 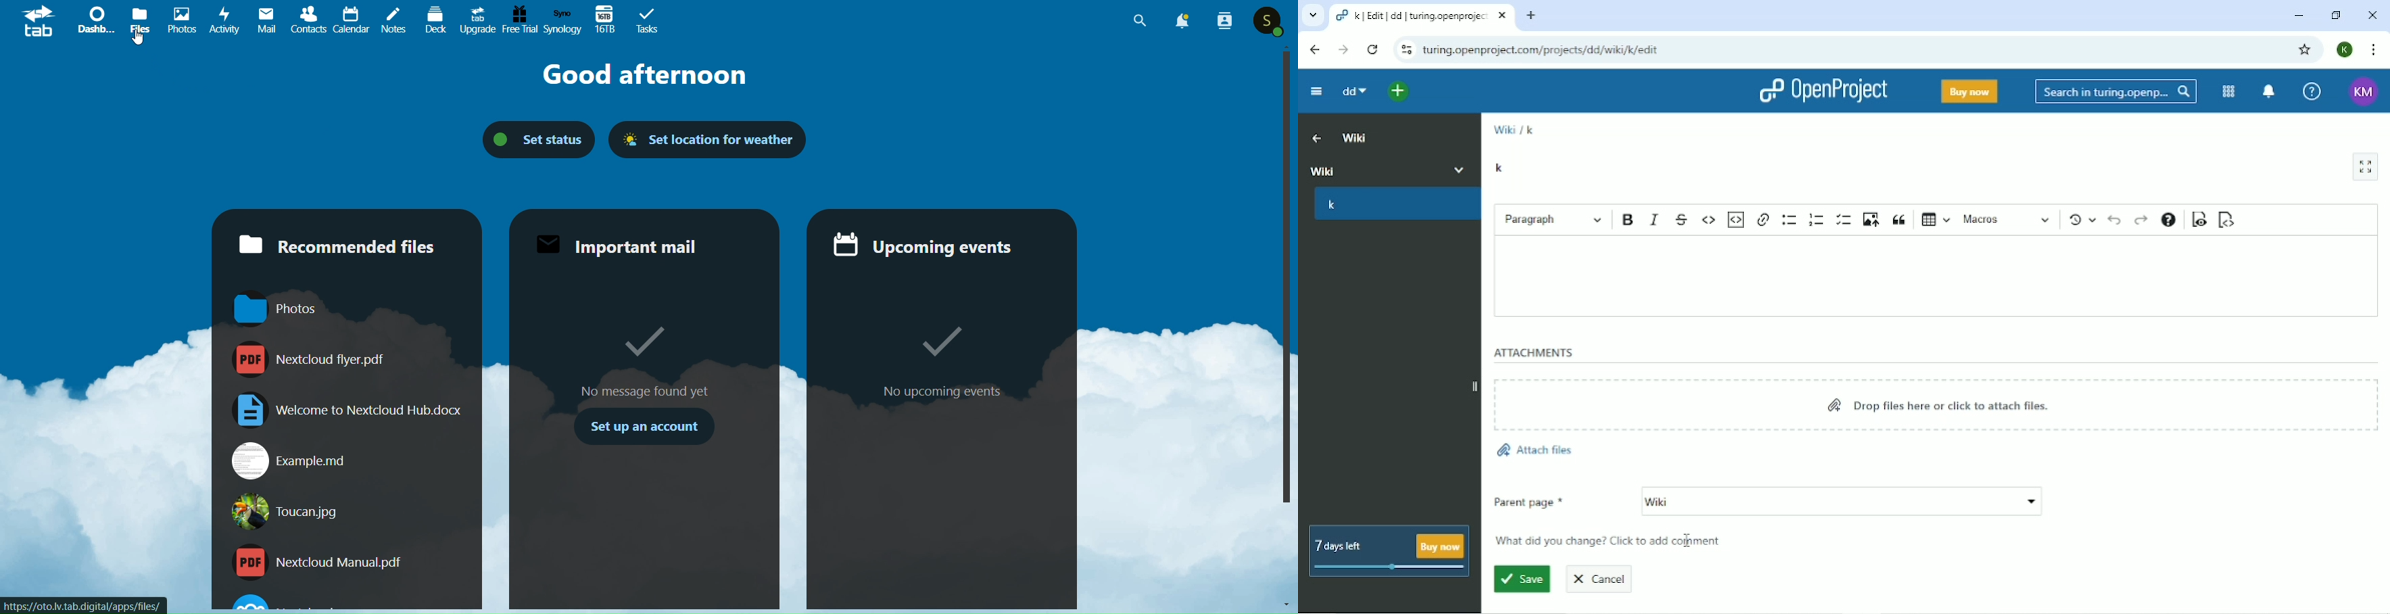 What do you see at coordinates (352, 20) in the screenshot?
I see `calendar` at bounding box center [352, 20].